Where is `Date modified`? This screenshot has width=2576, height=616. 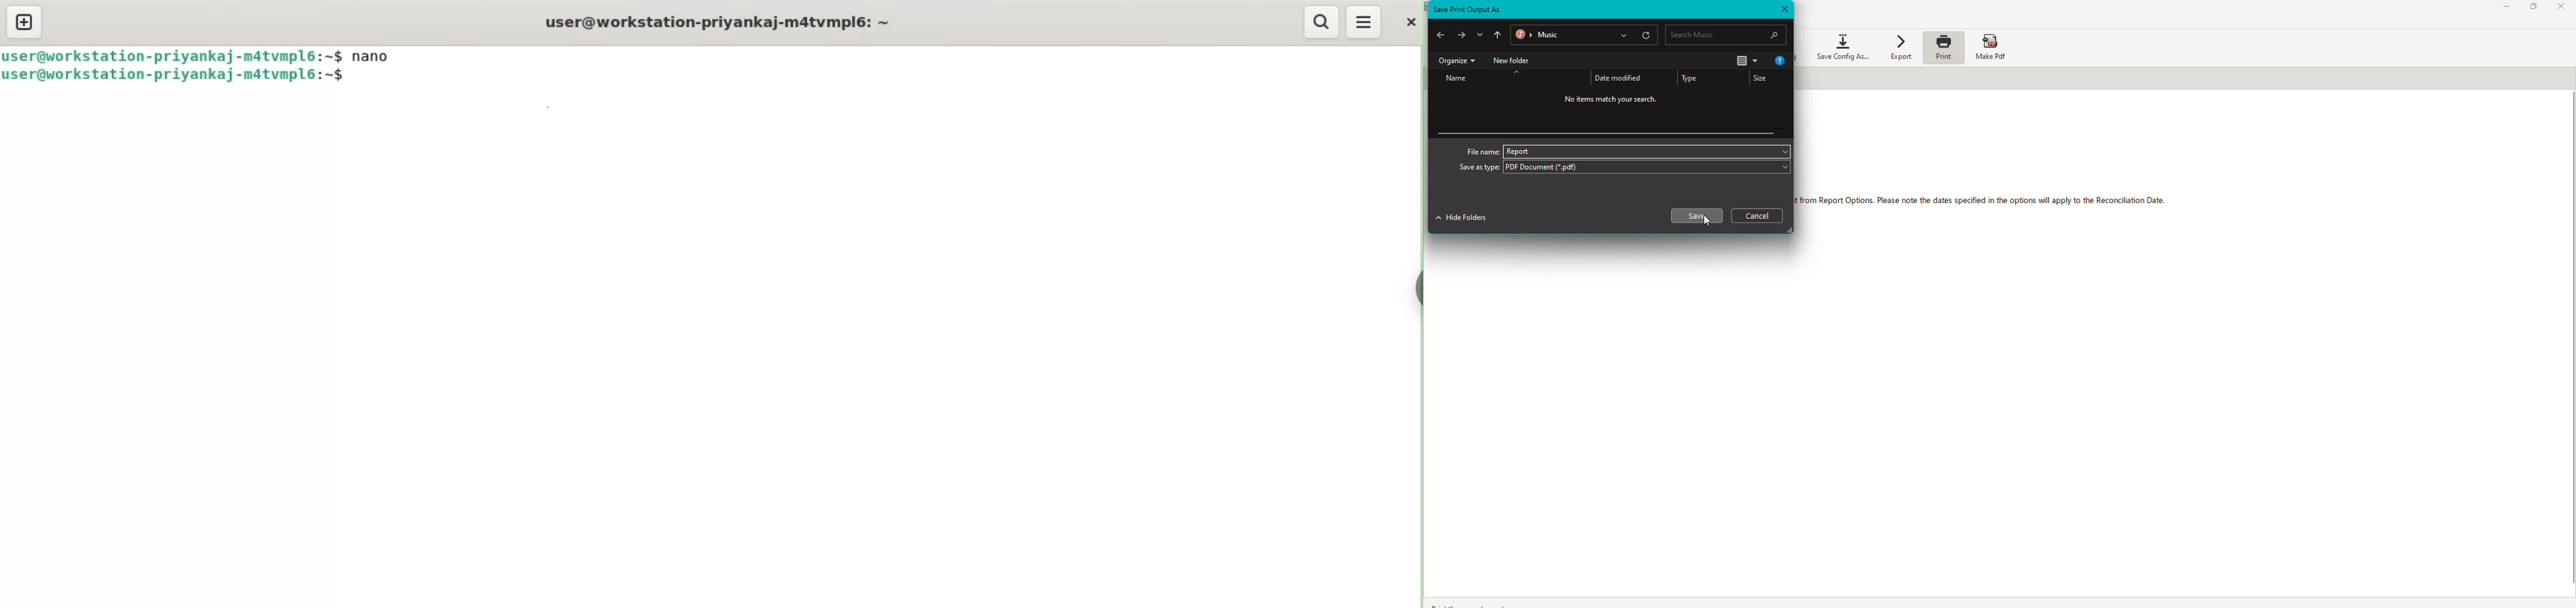 Date modified is located at coordinates (1620, 76).